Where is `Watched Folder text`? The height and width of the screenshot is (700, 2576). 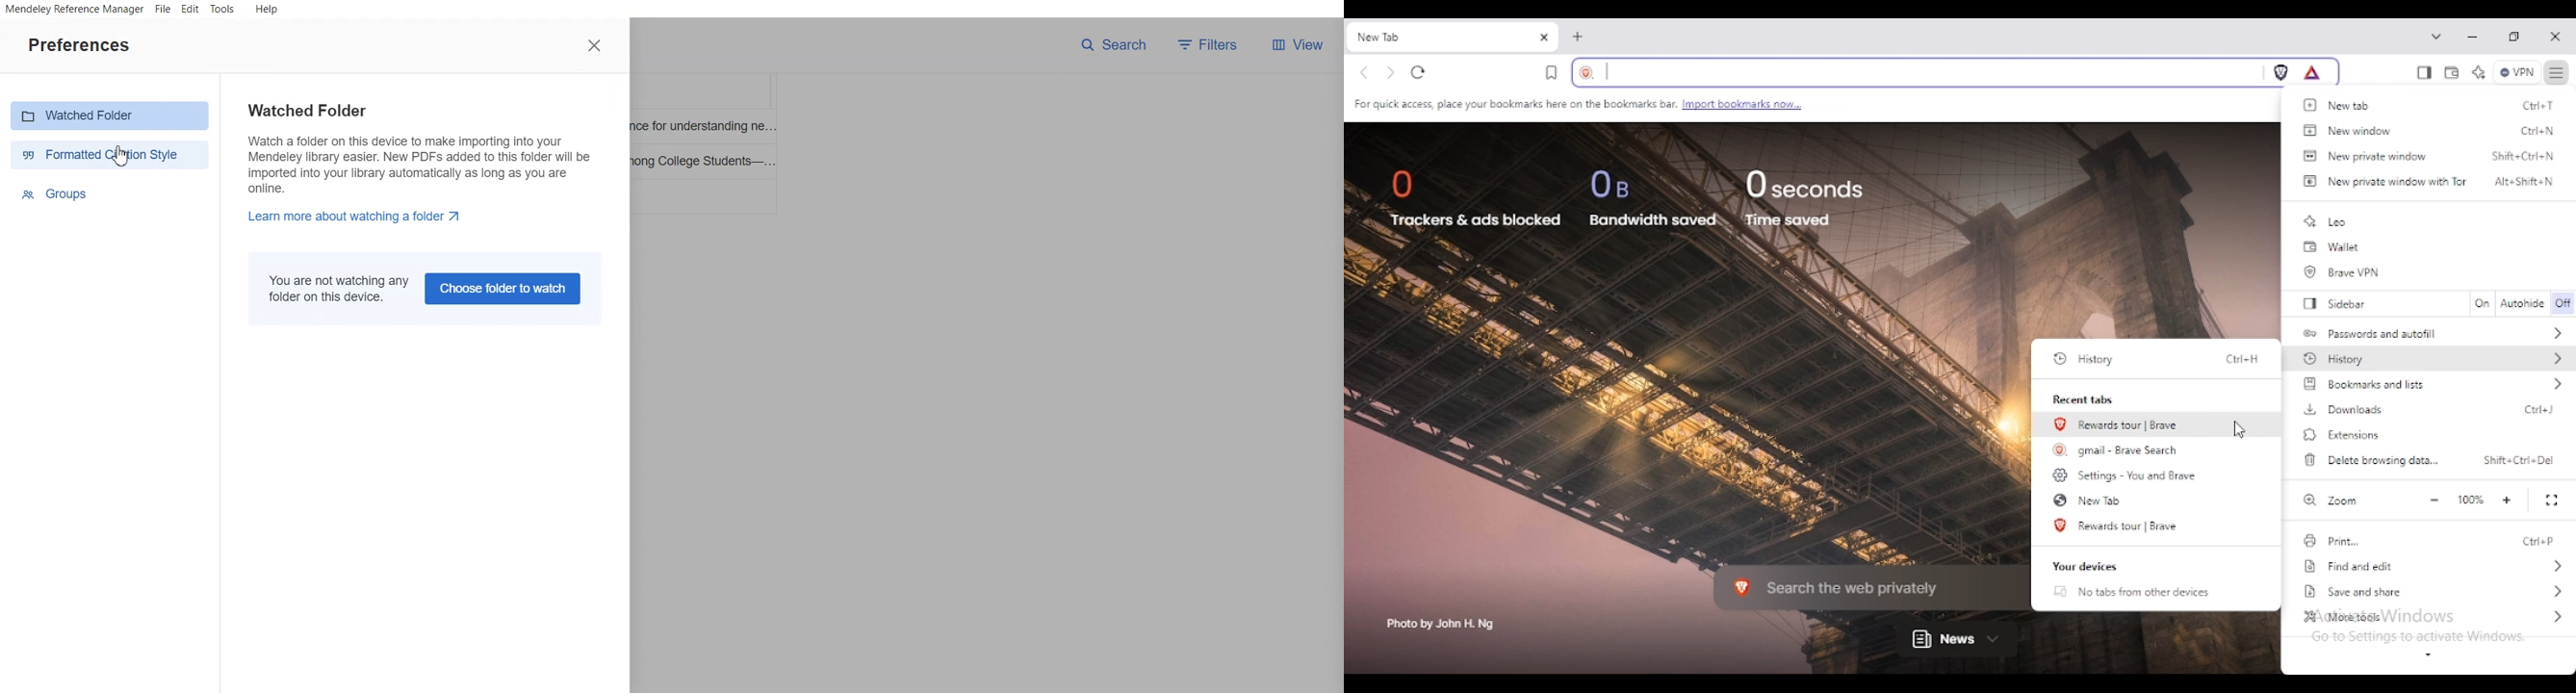 Watched Folder text is located at coordinates (417, 163).